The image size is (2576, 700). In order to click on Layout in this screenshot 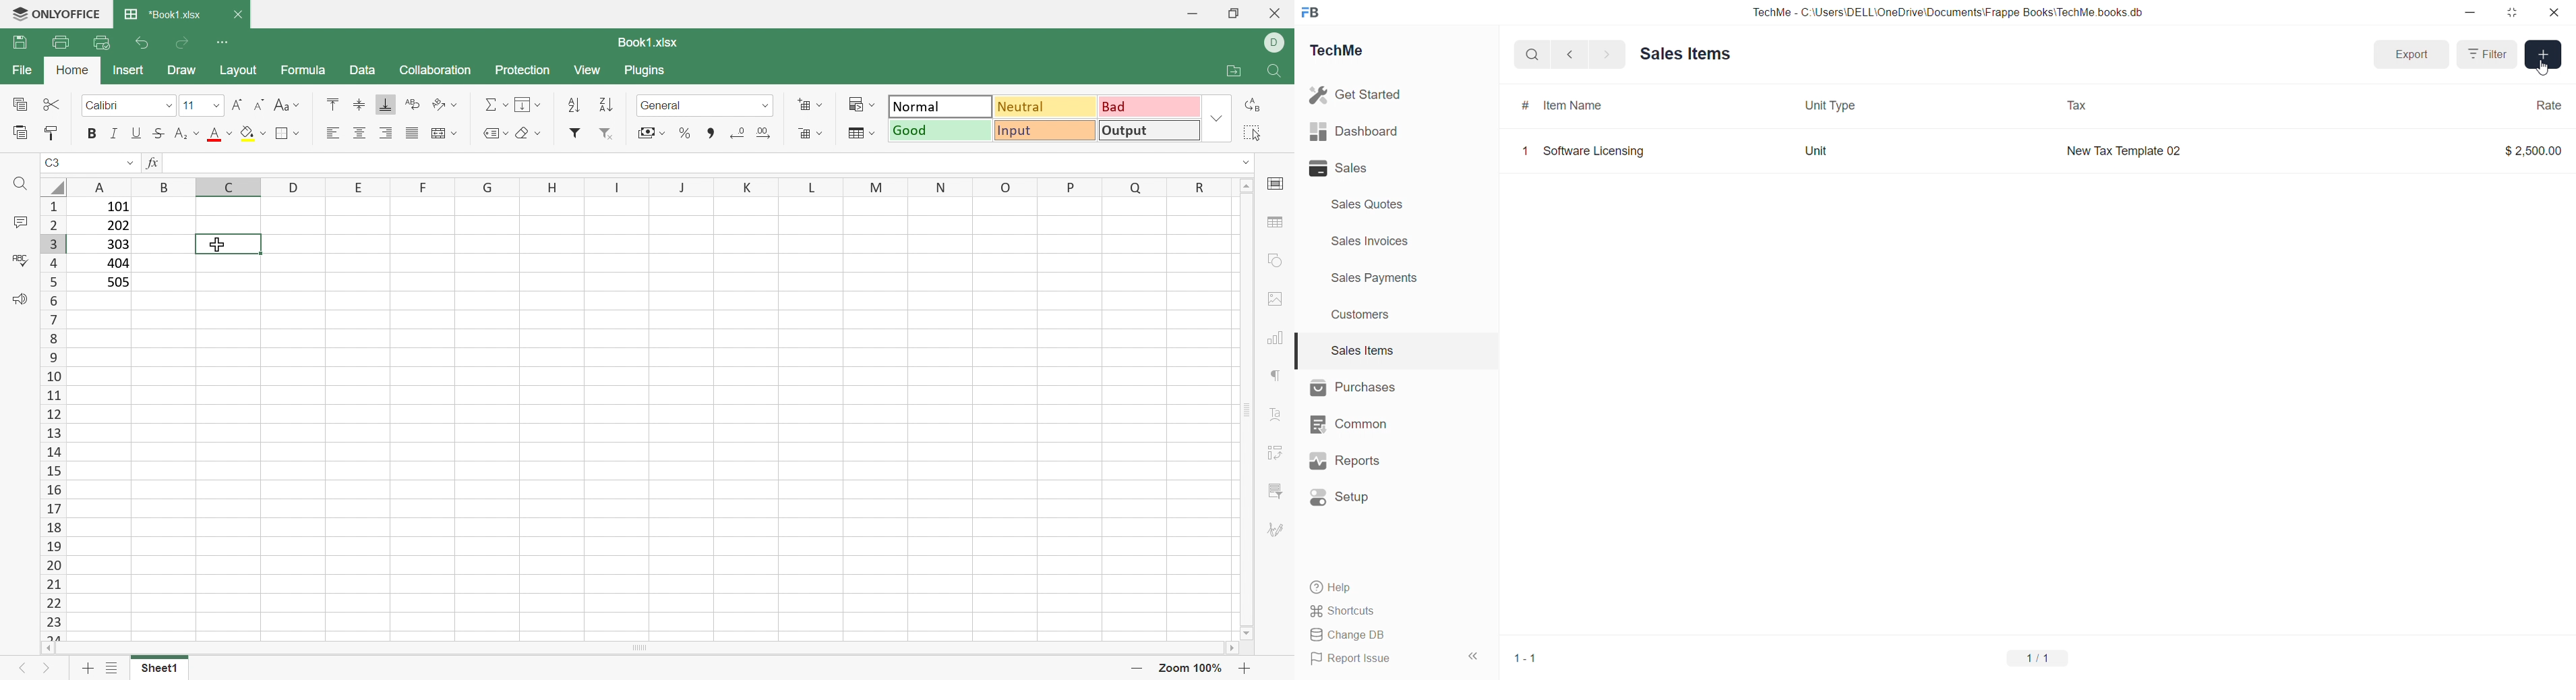, I will do `click(243, 71)`.